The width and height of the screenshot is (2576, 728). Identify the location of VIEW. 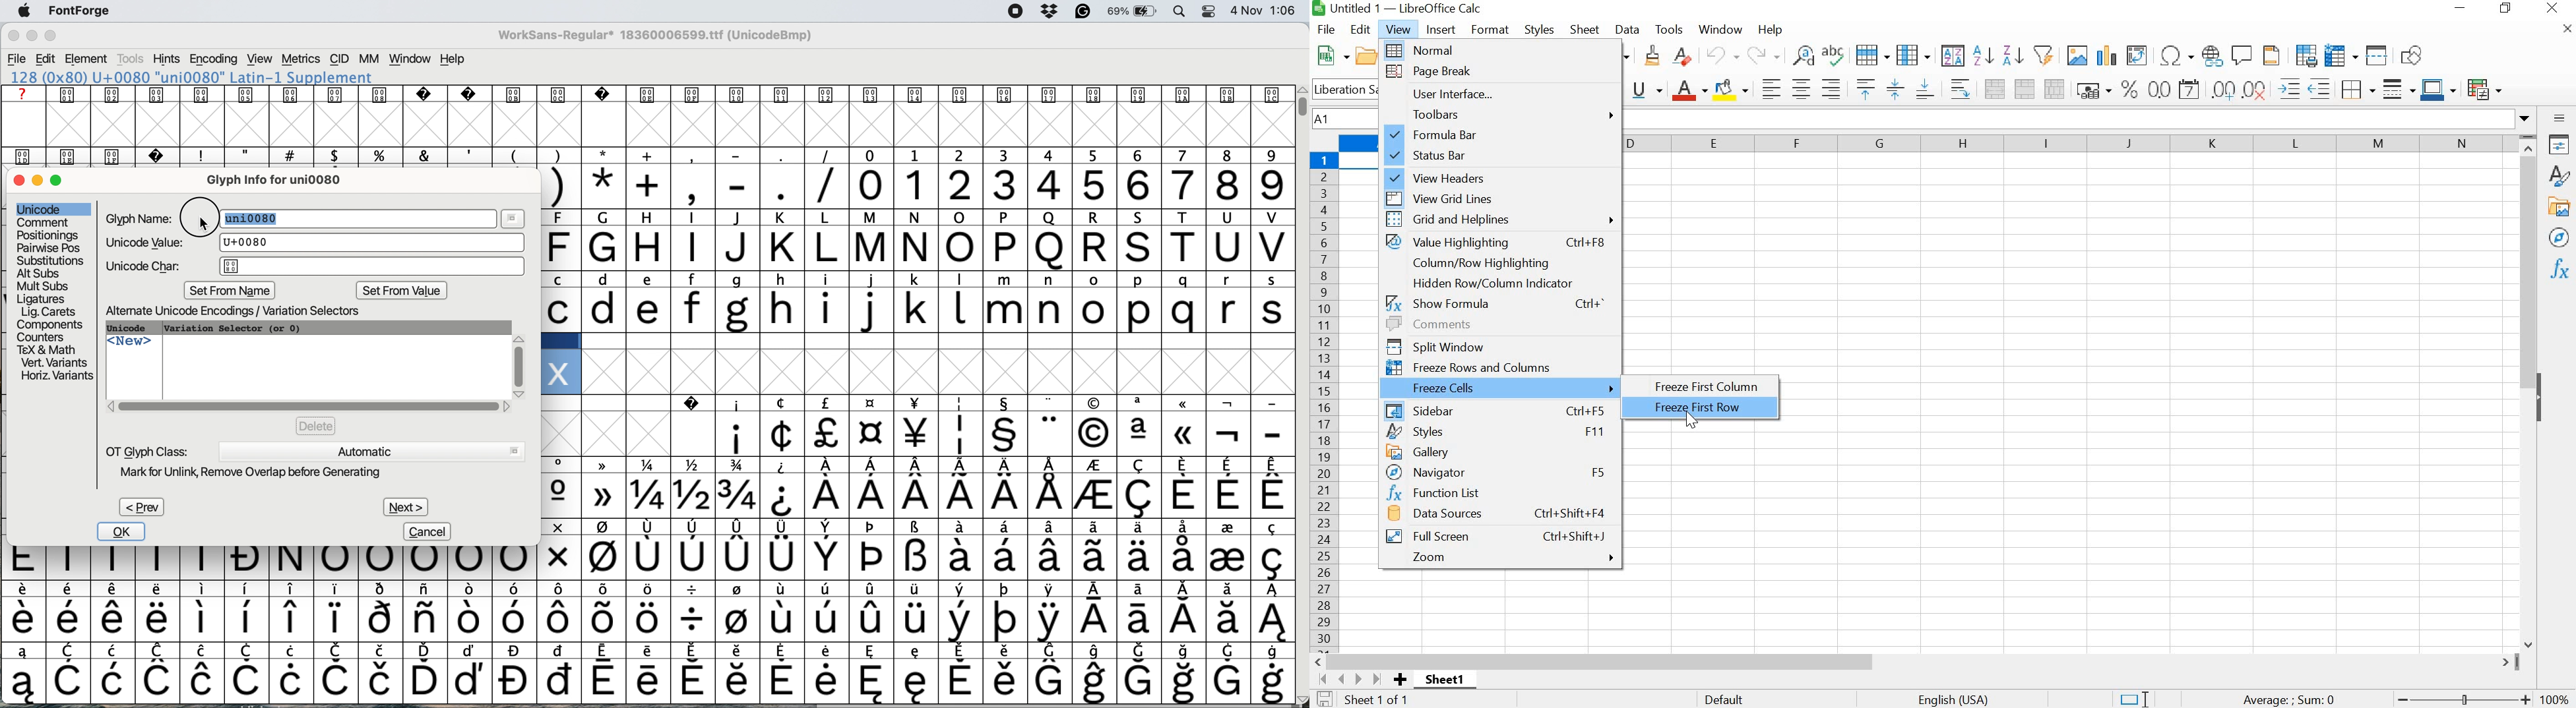
(1399, 28).